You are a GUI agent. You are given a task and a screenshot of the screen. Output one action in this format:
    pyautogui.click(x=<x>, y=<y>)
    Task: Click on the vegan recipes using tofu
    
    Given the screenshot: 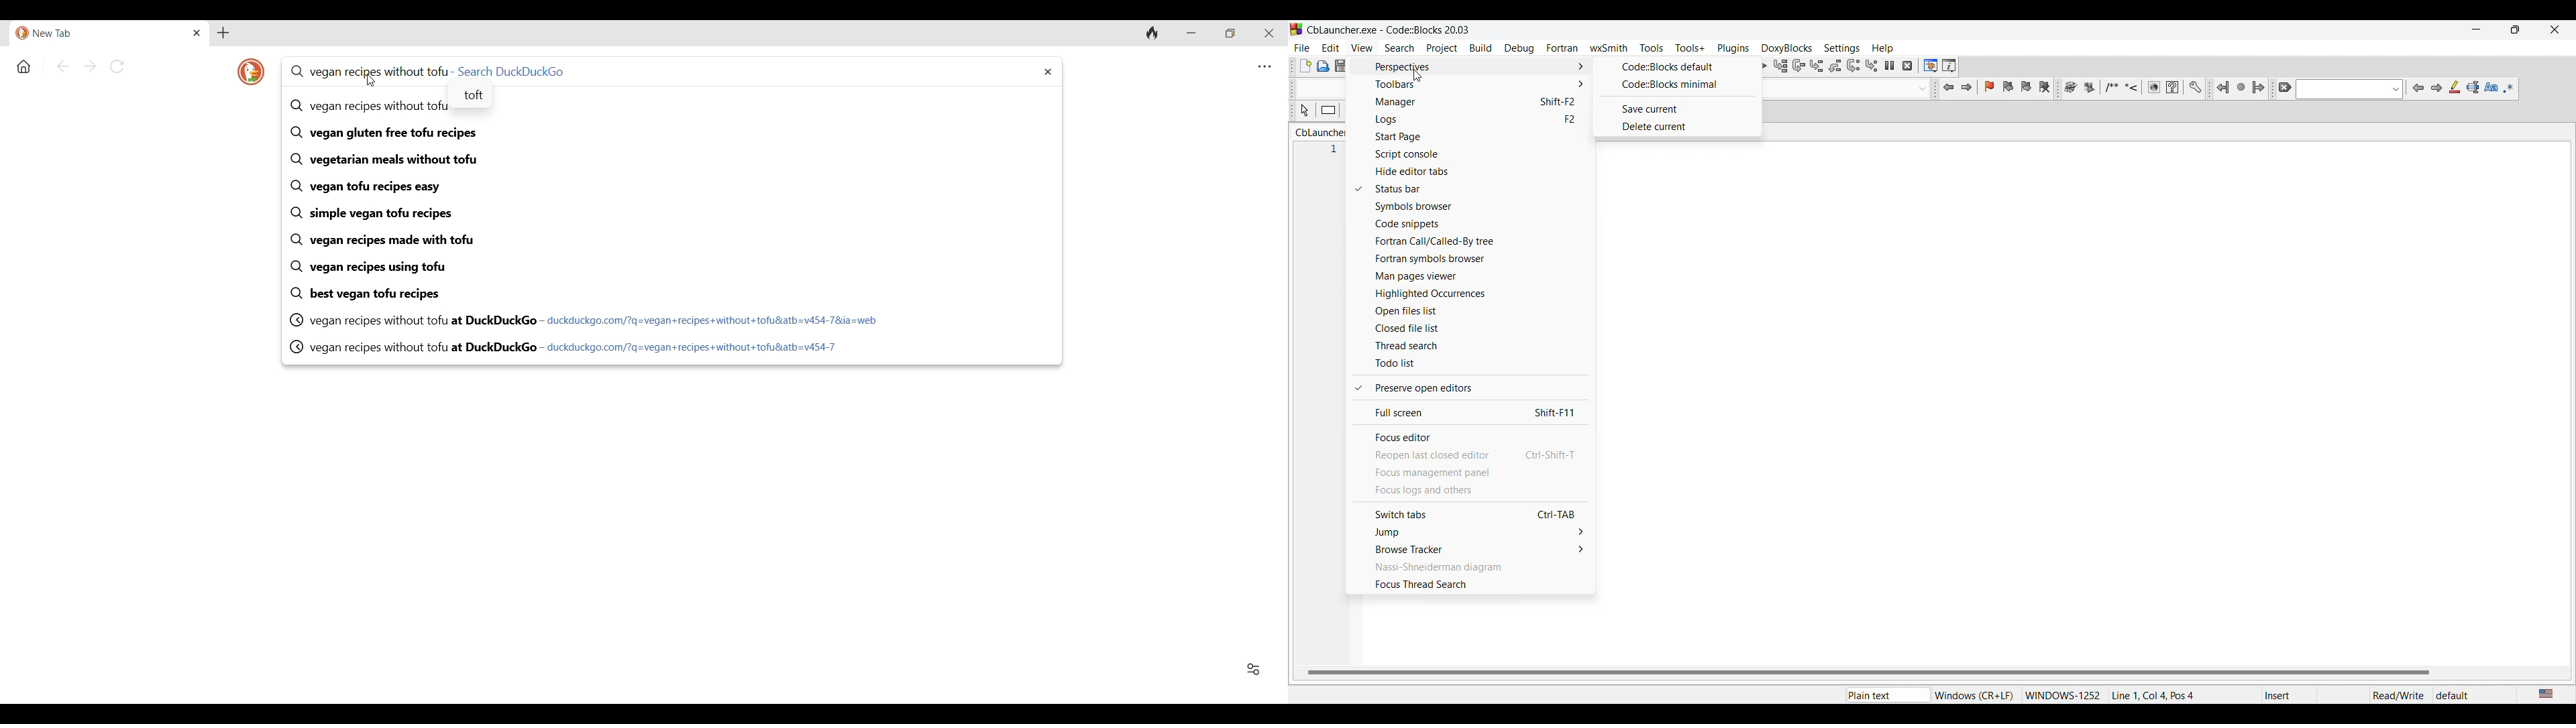 What is the action you would take?
    pyautogui.click(x=672, y=267)
    